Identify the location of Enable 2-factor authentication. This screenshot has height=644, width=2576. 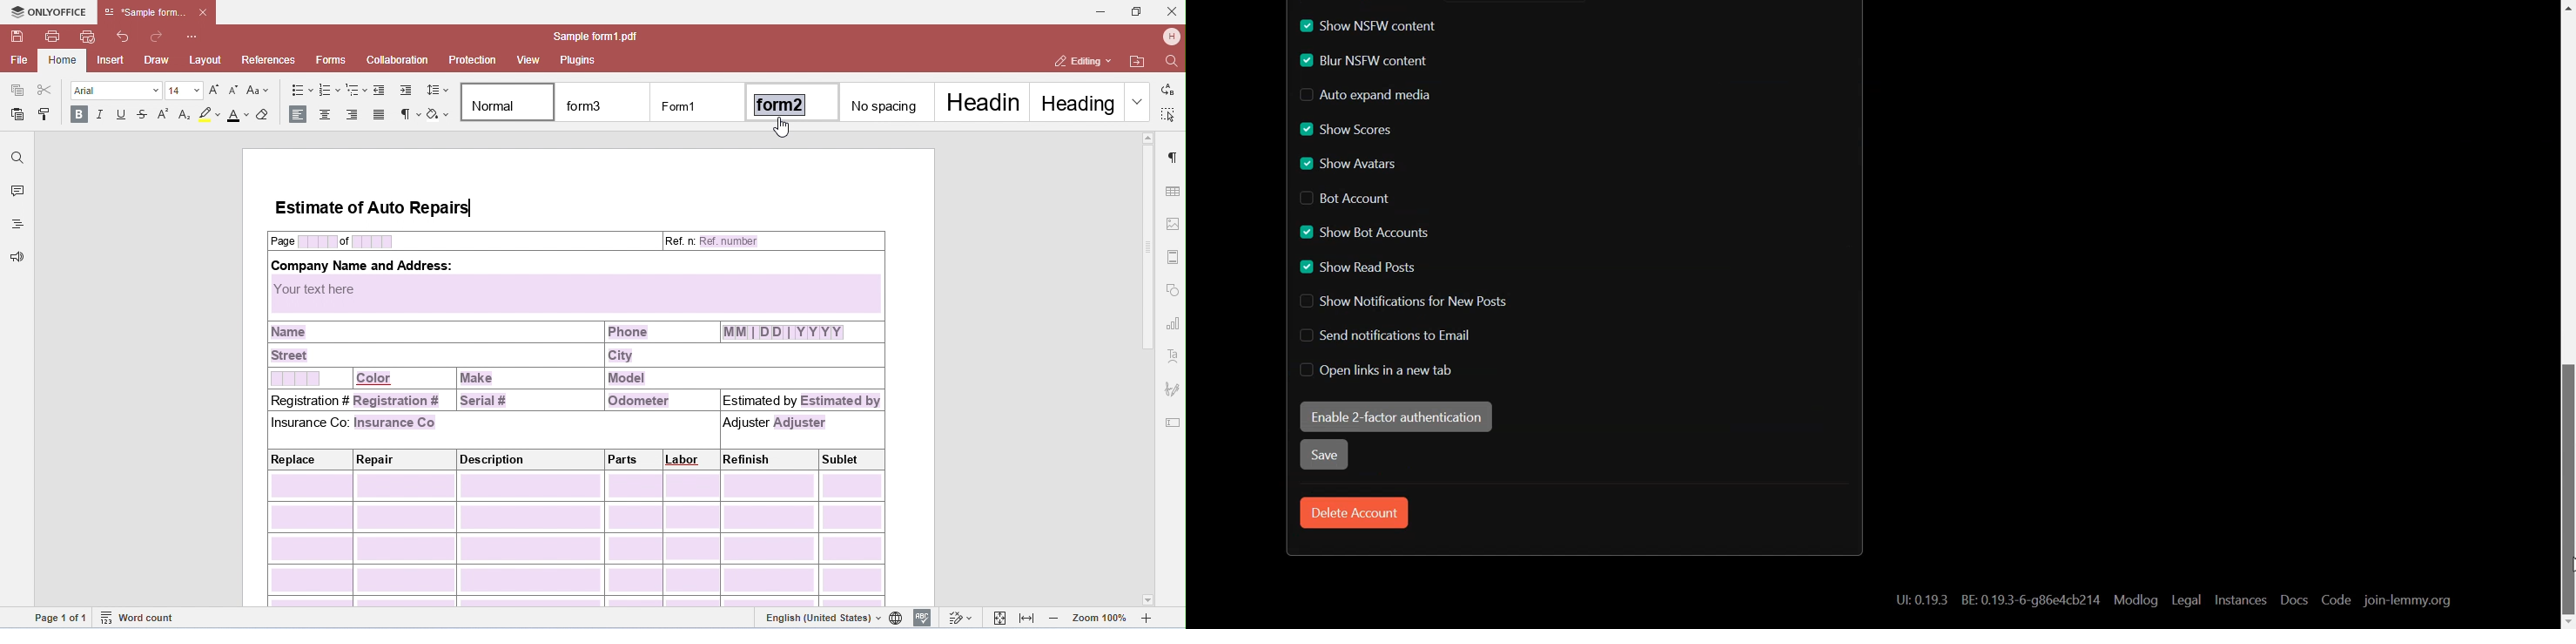
(1395, 417).